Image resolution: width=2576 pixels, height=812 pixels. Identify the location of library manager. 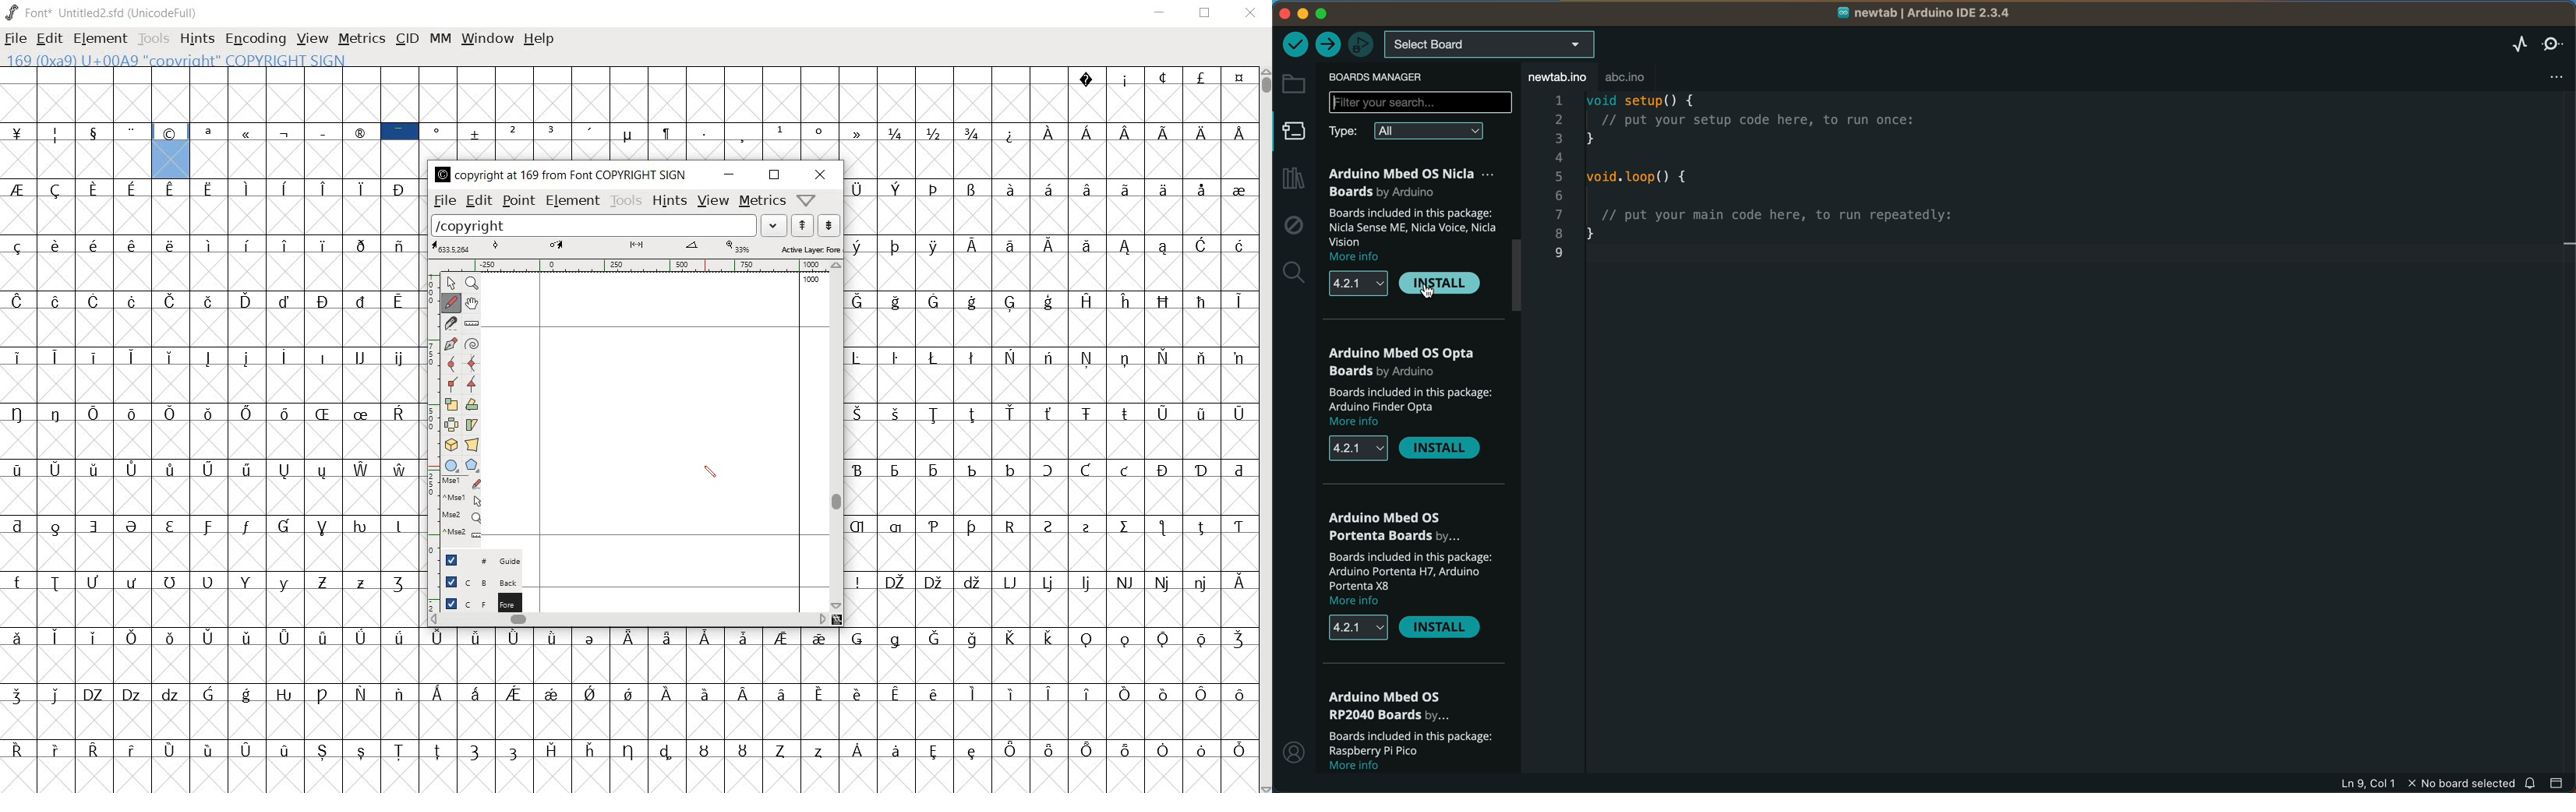
(1295, 180).